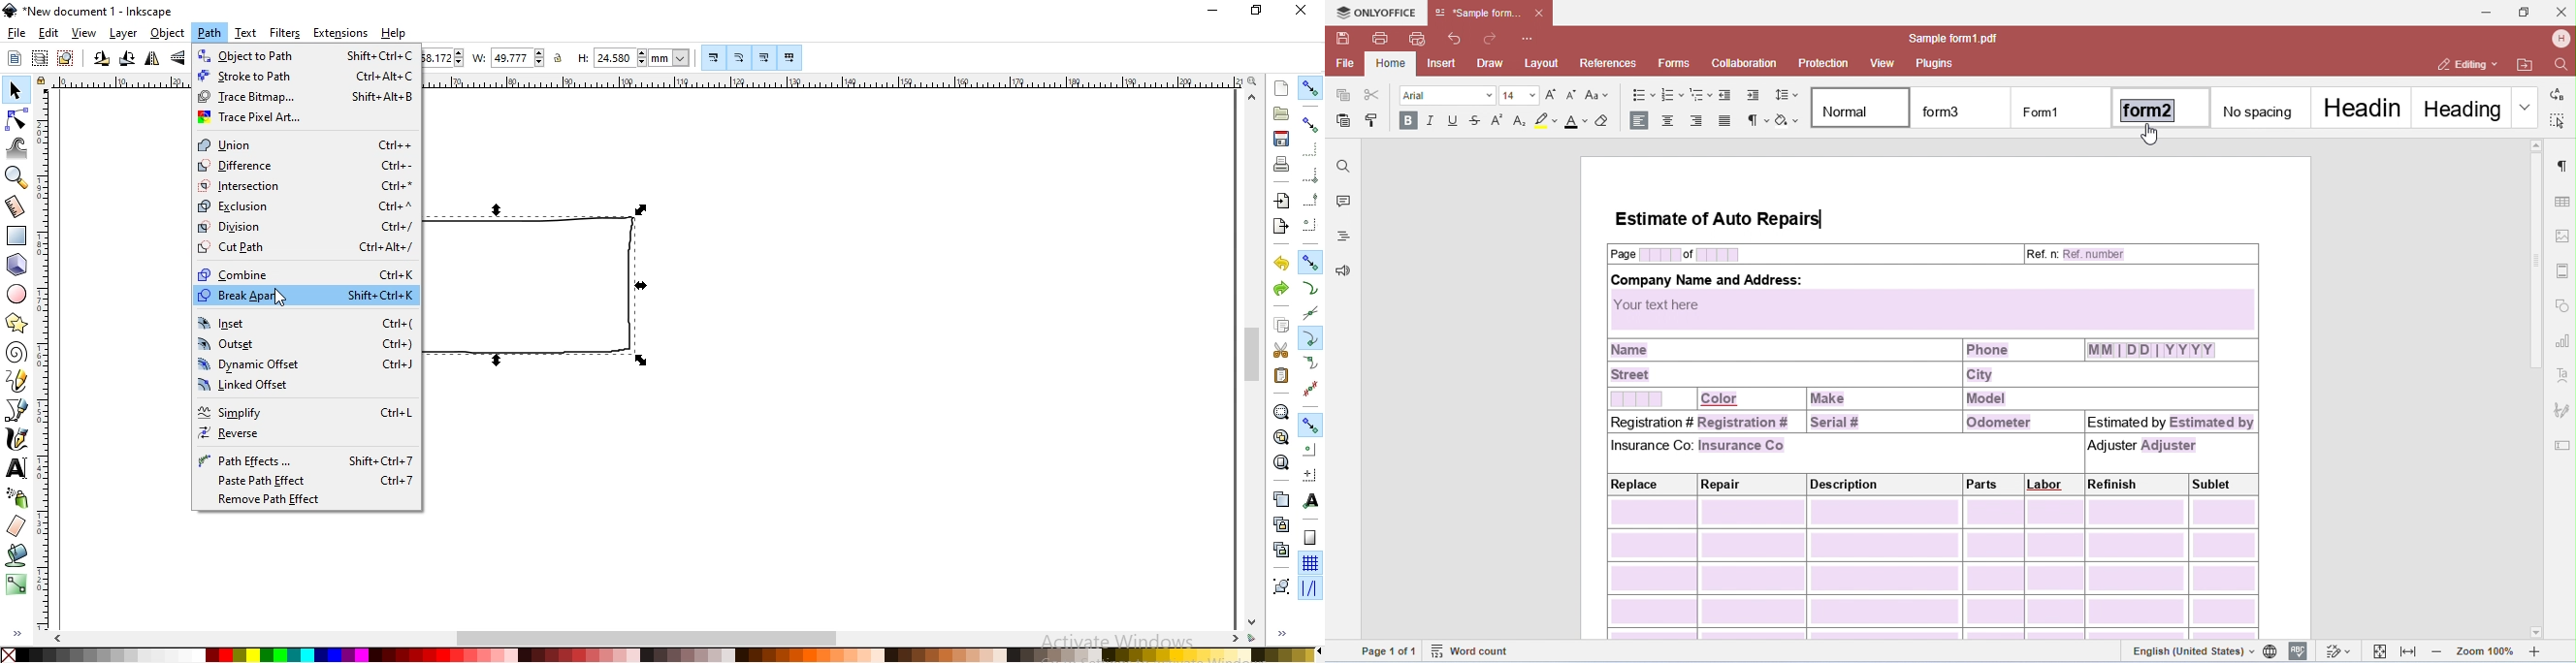 The width and height of the screenshot is (2576, 672). I want to click on select and transform objects, so click(16, 90).